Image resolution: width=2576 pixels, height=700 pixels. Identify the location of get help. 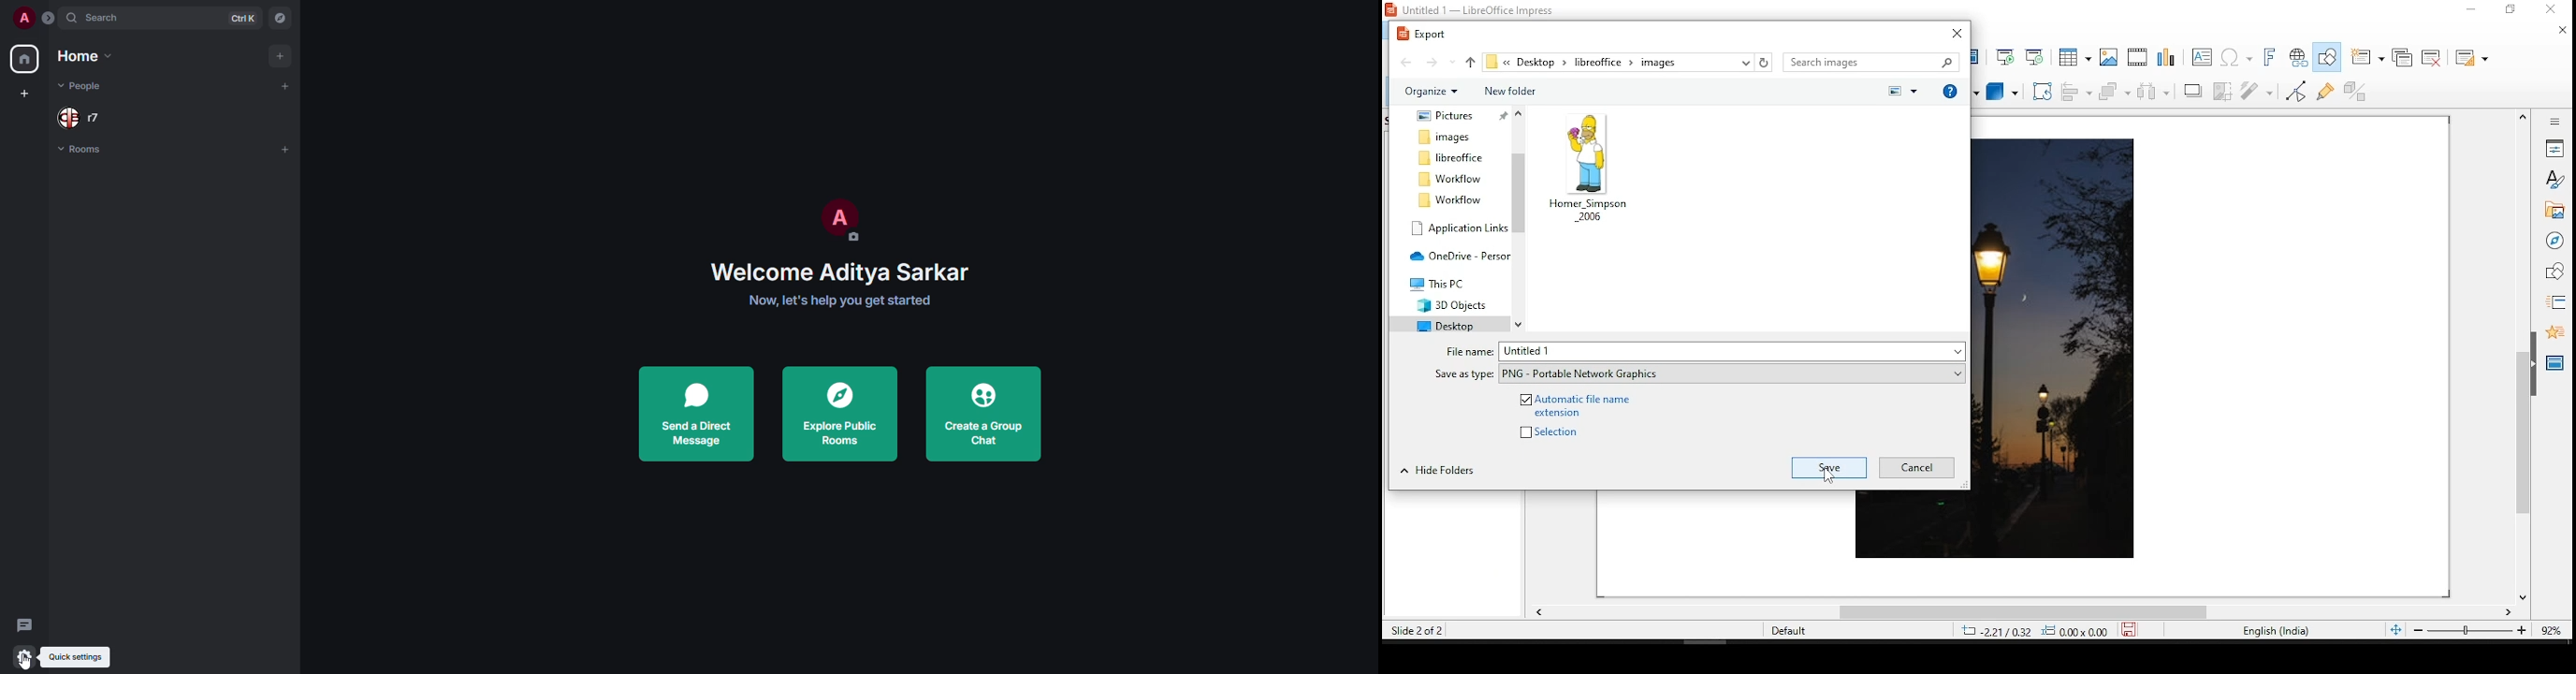
(1950, 89).